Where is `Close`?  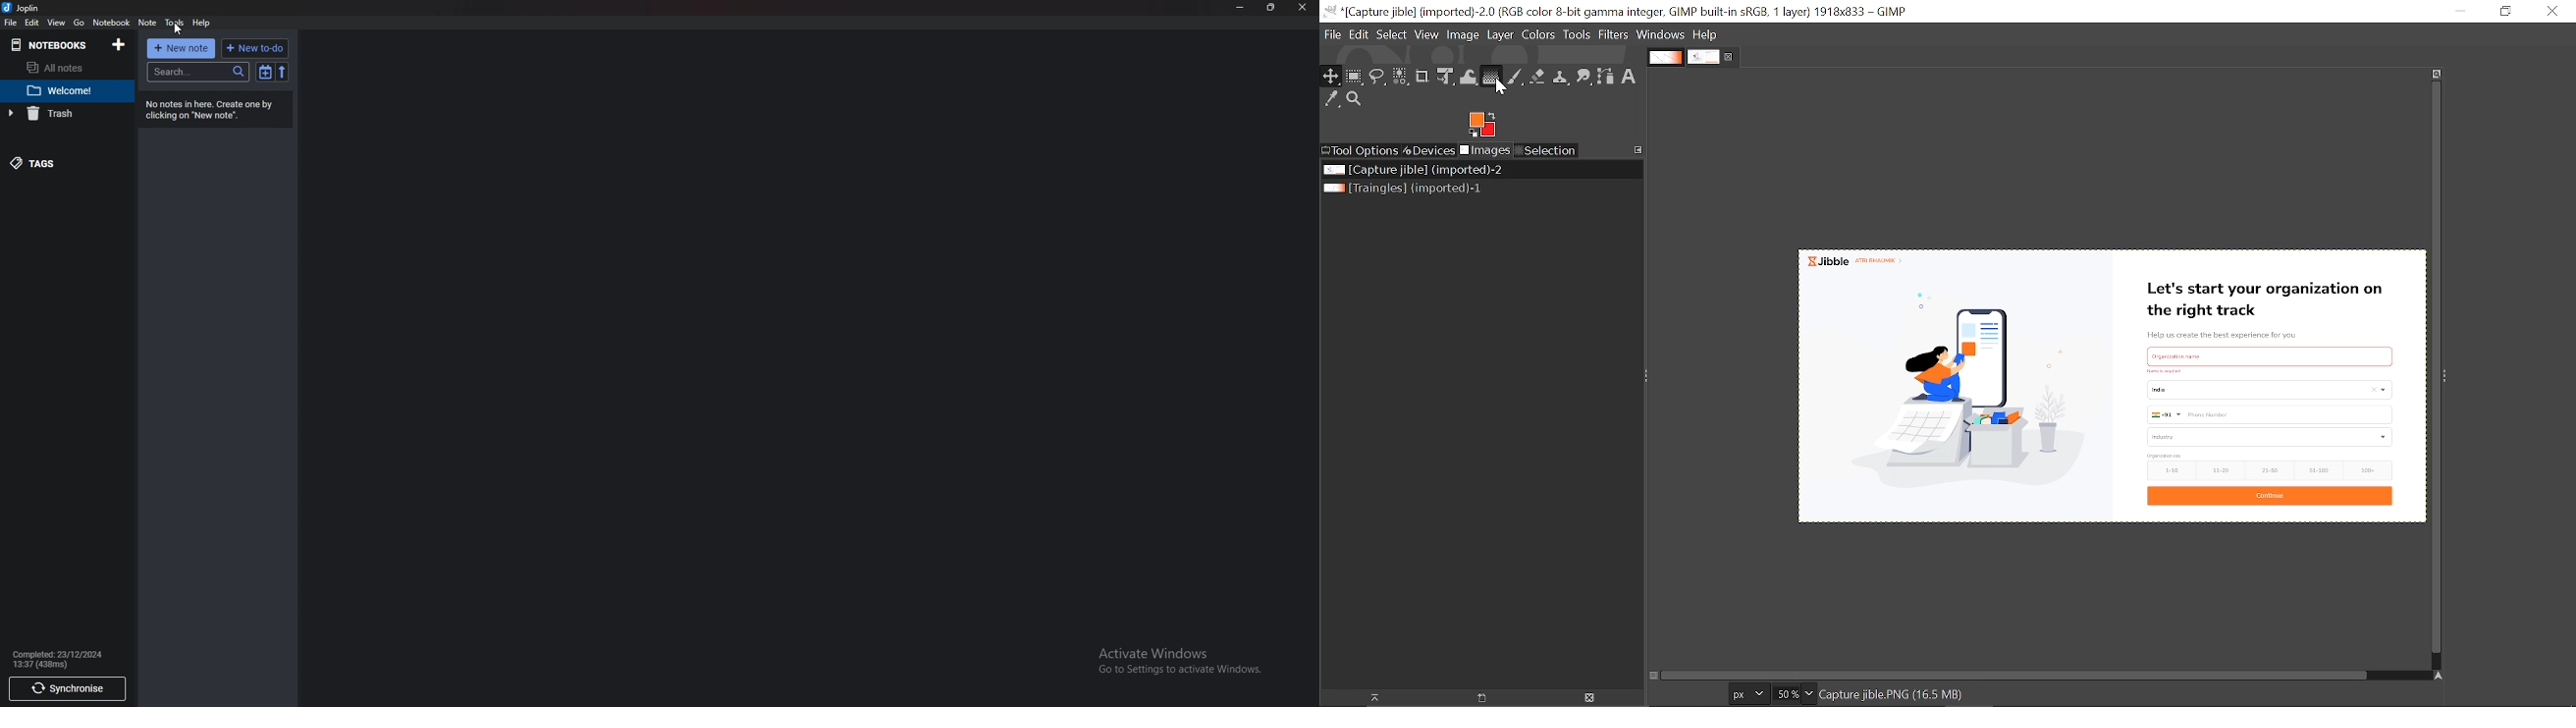
Close is located at coordinates (2550, 11).